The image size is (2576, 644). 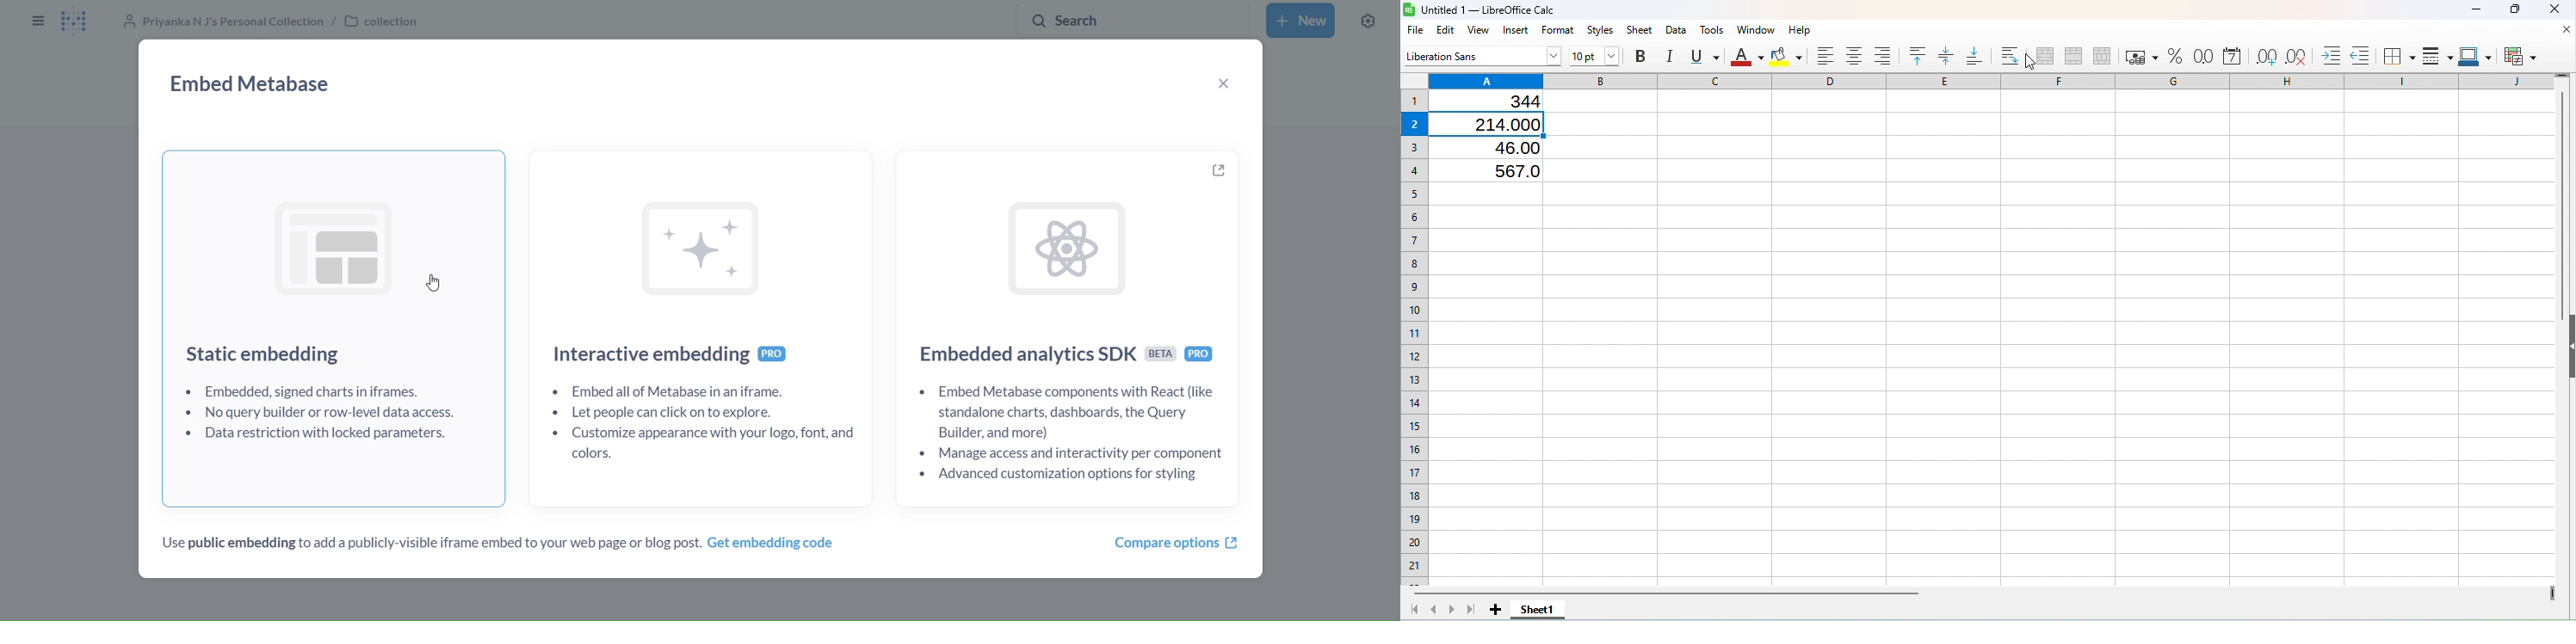 I want to click on Border style, so click(x=2435, y=55).